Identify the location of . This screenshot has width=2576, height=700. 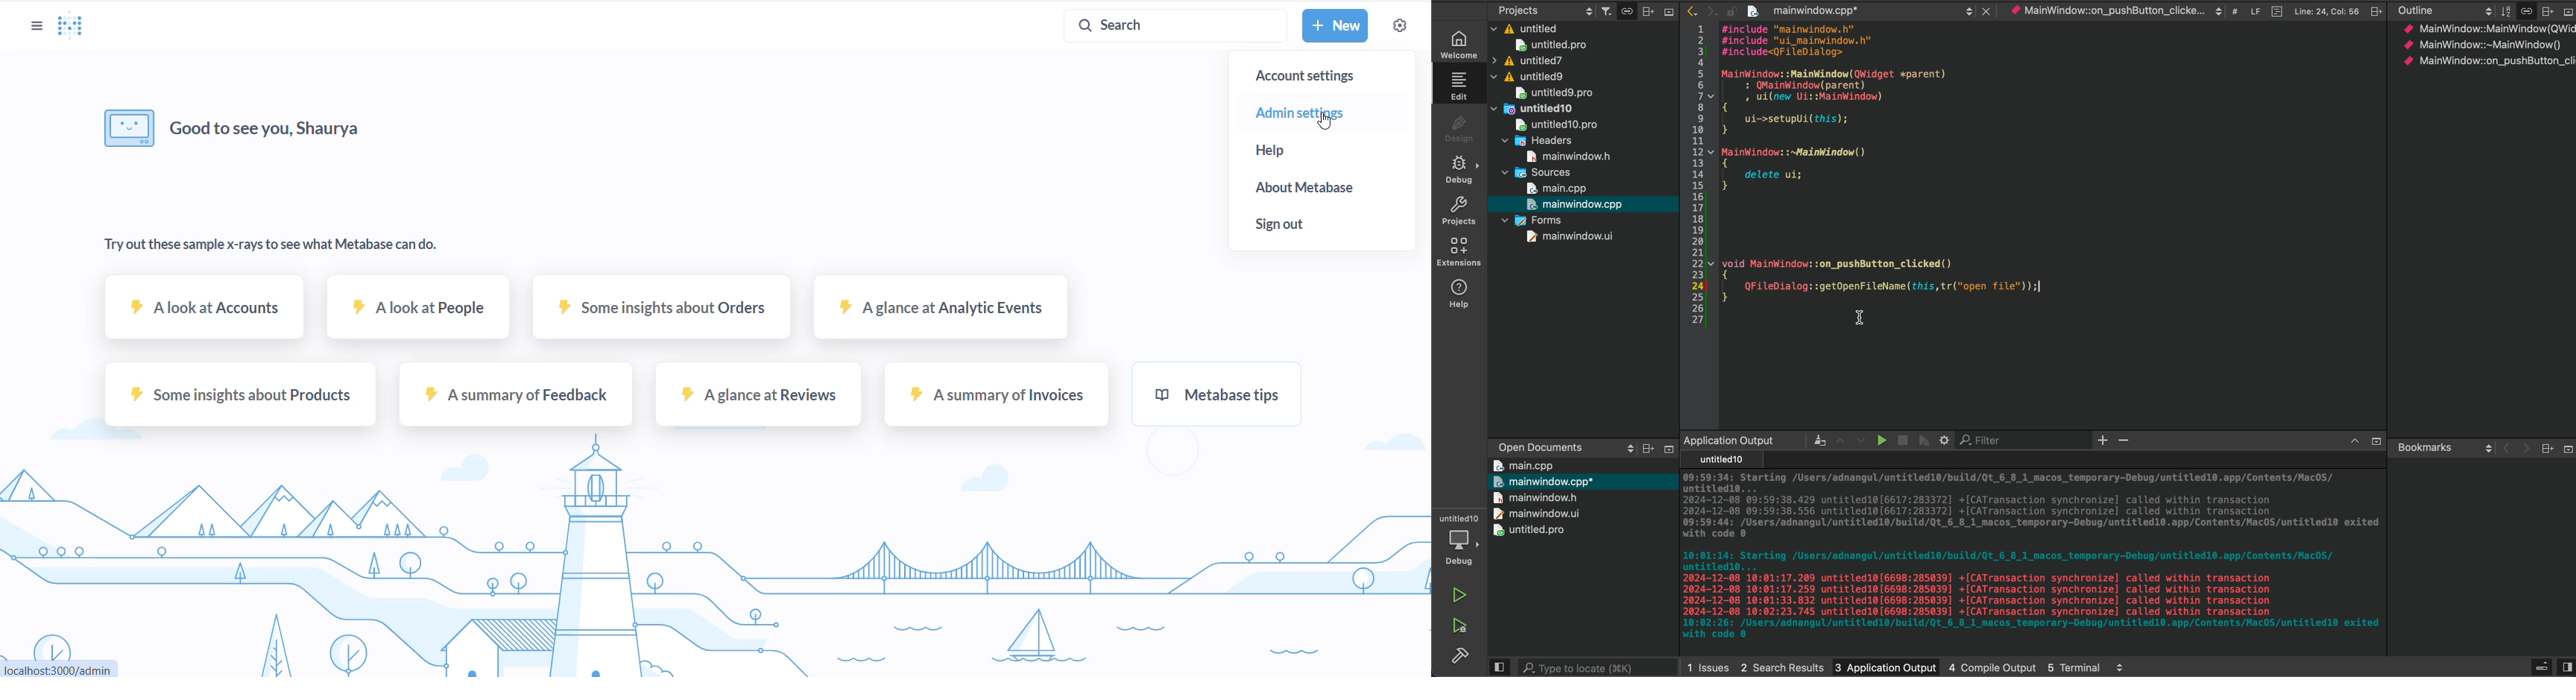
(2374, 441).